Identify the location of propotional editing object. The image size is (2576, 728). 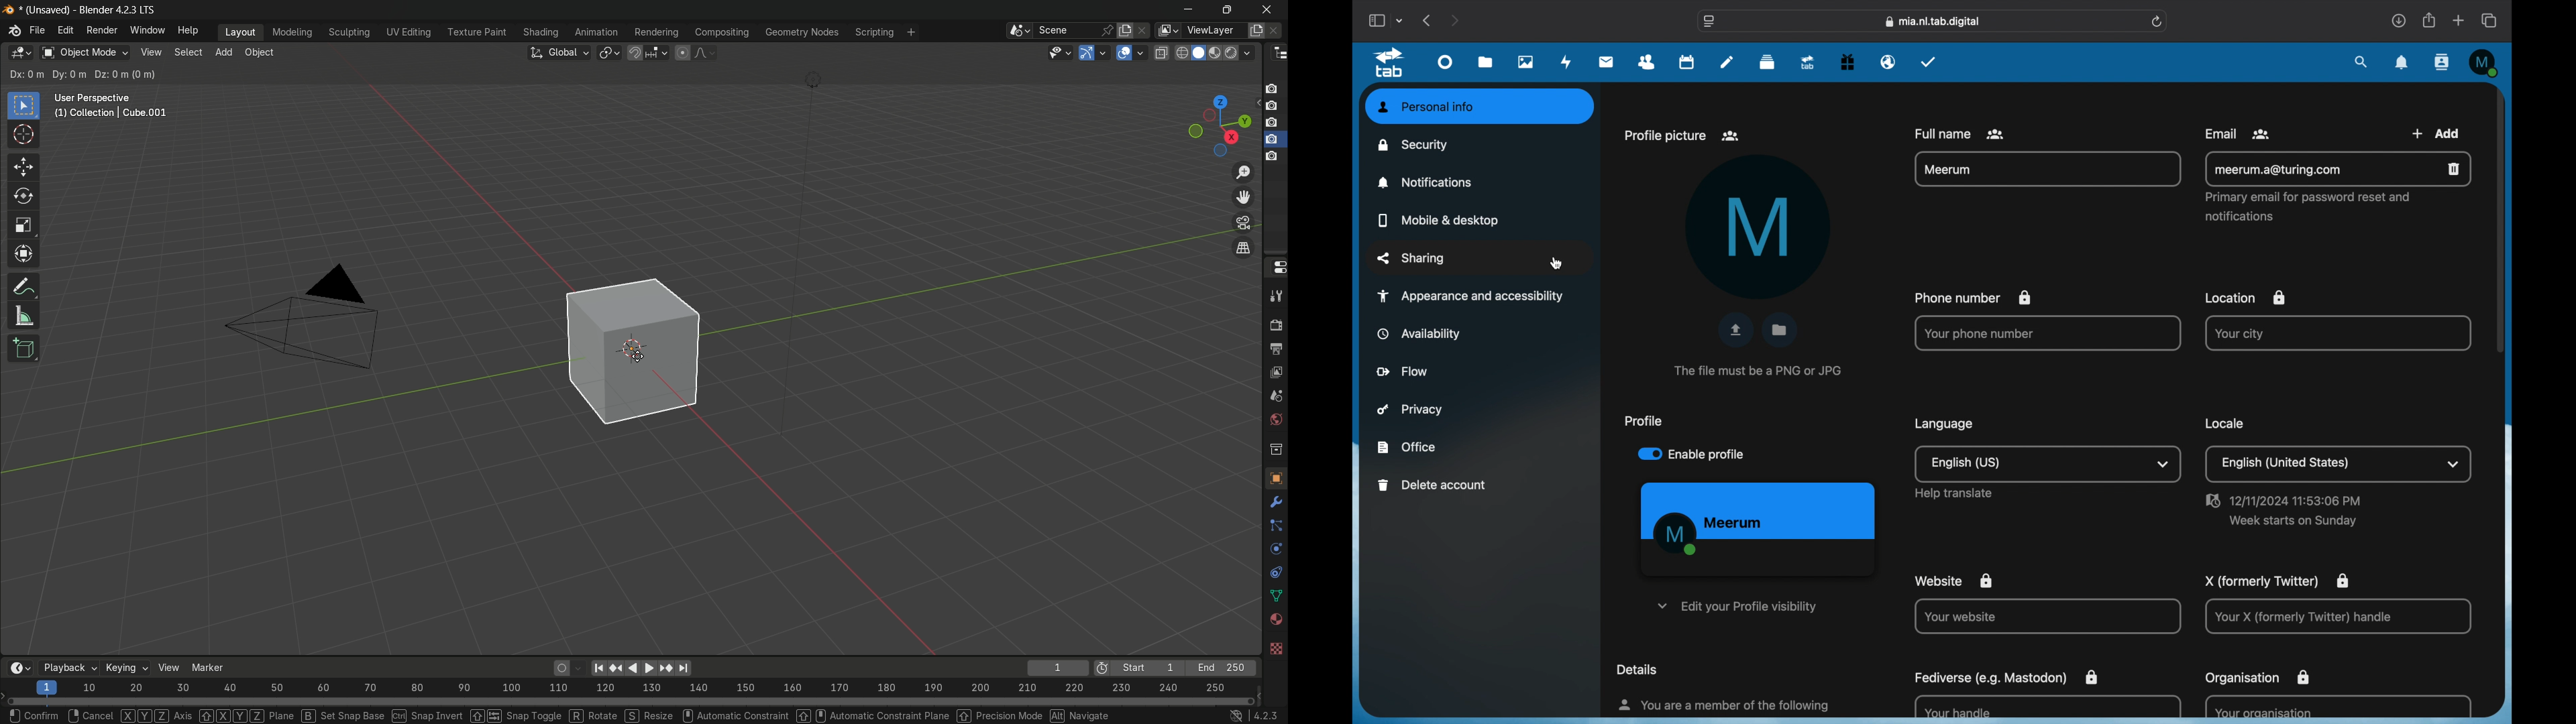
(683, 51).